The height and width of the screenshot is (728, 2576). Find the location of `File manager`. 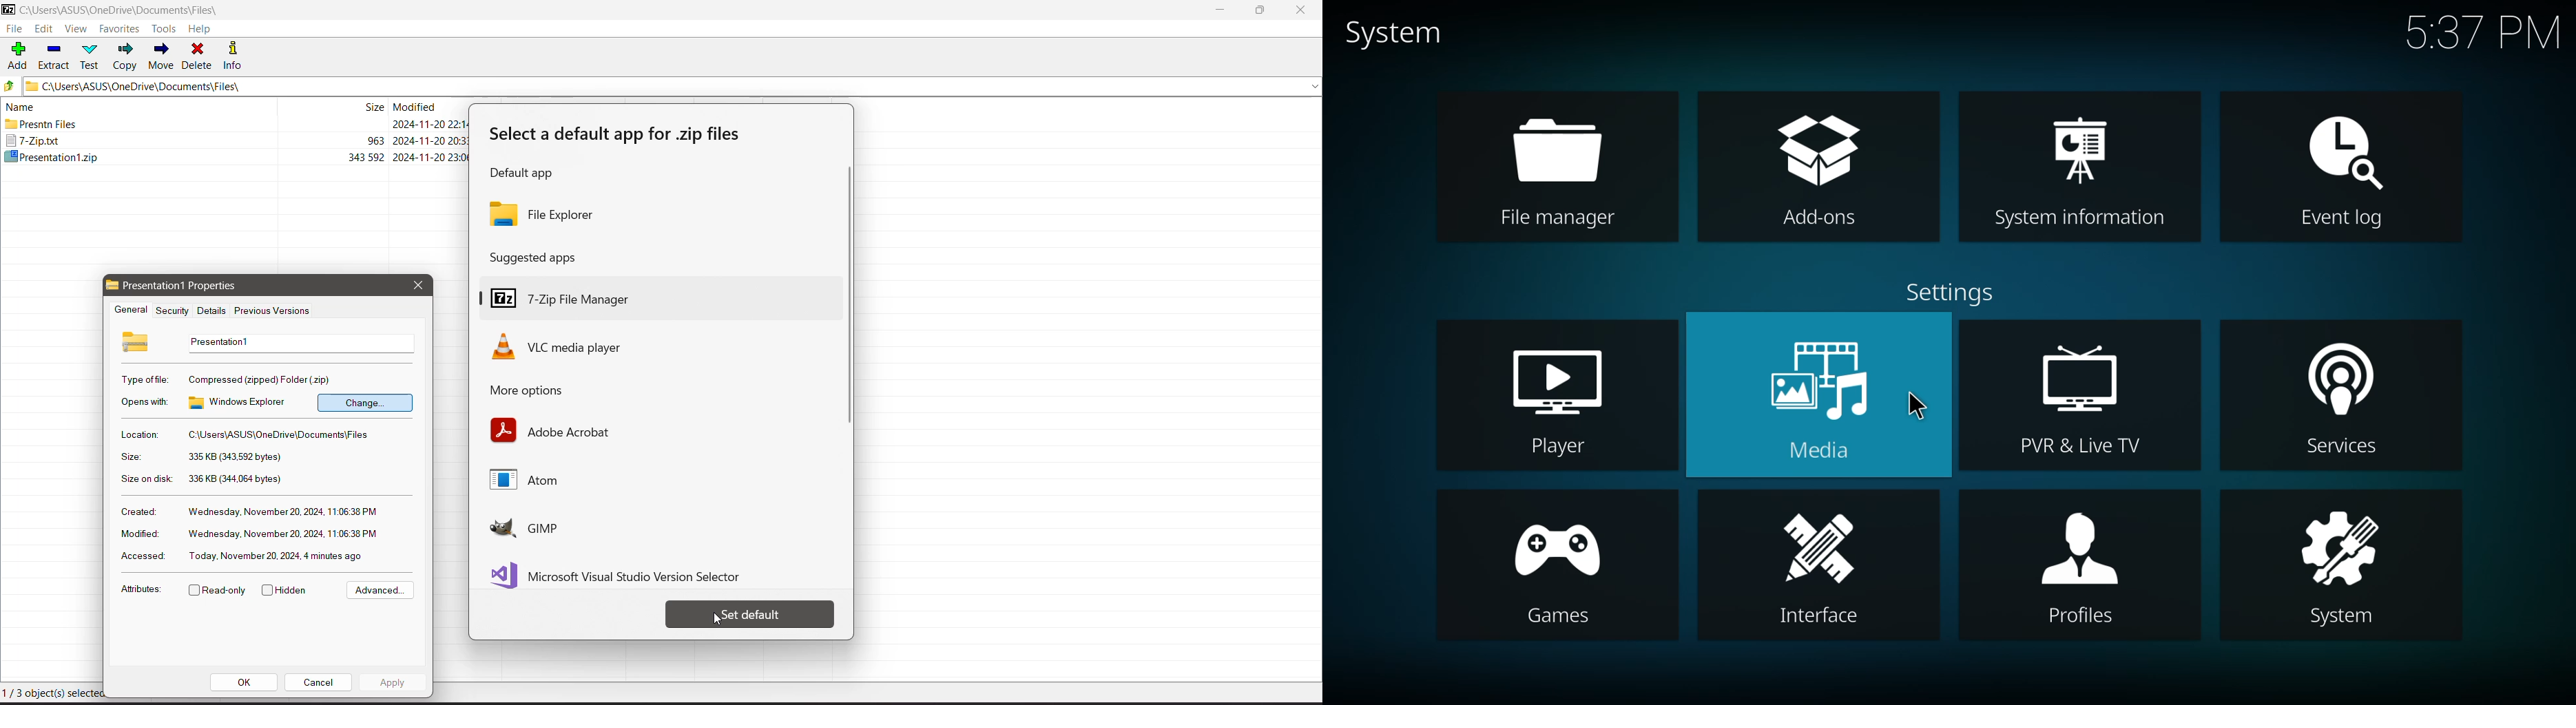

File manager is located at coordinates (1552, 219).